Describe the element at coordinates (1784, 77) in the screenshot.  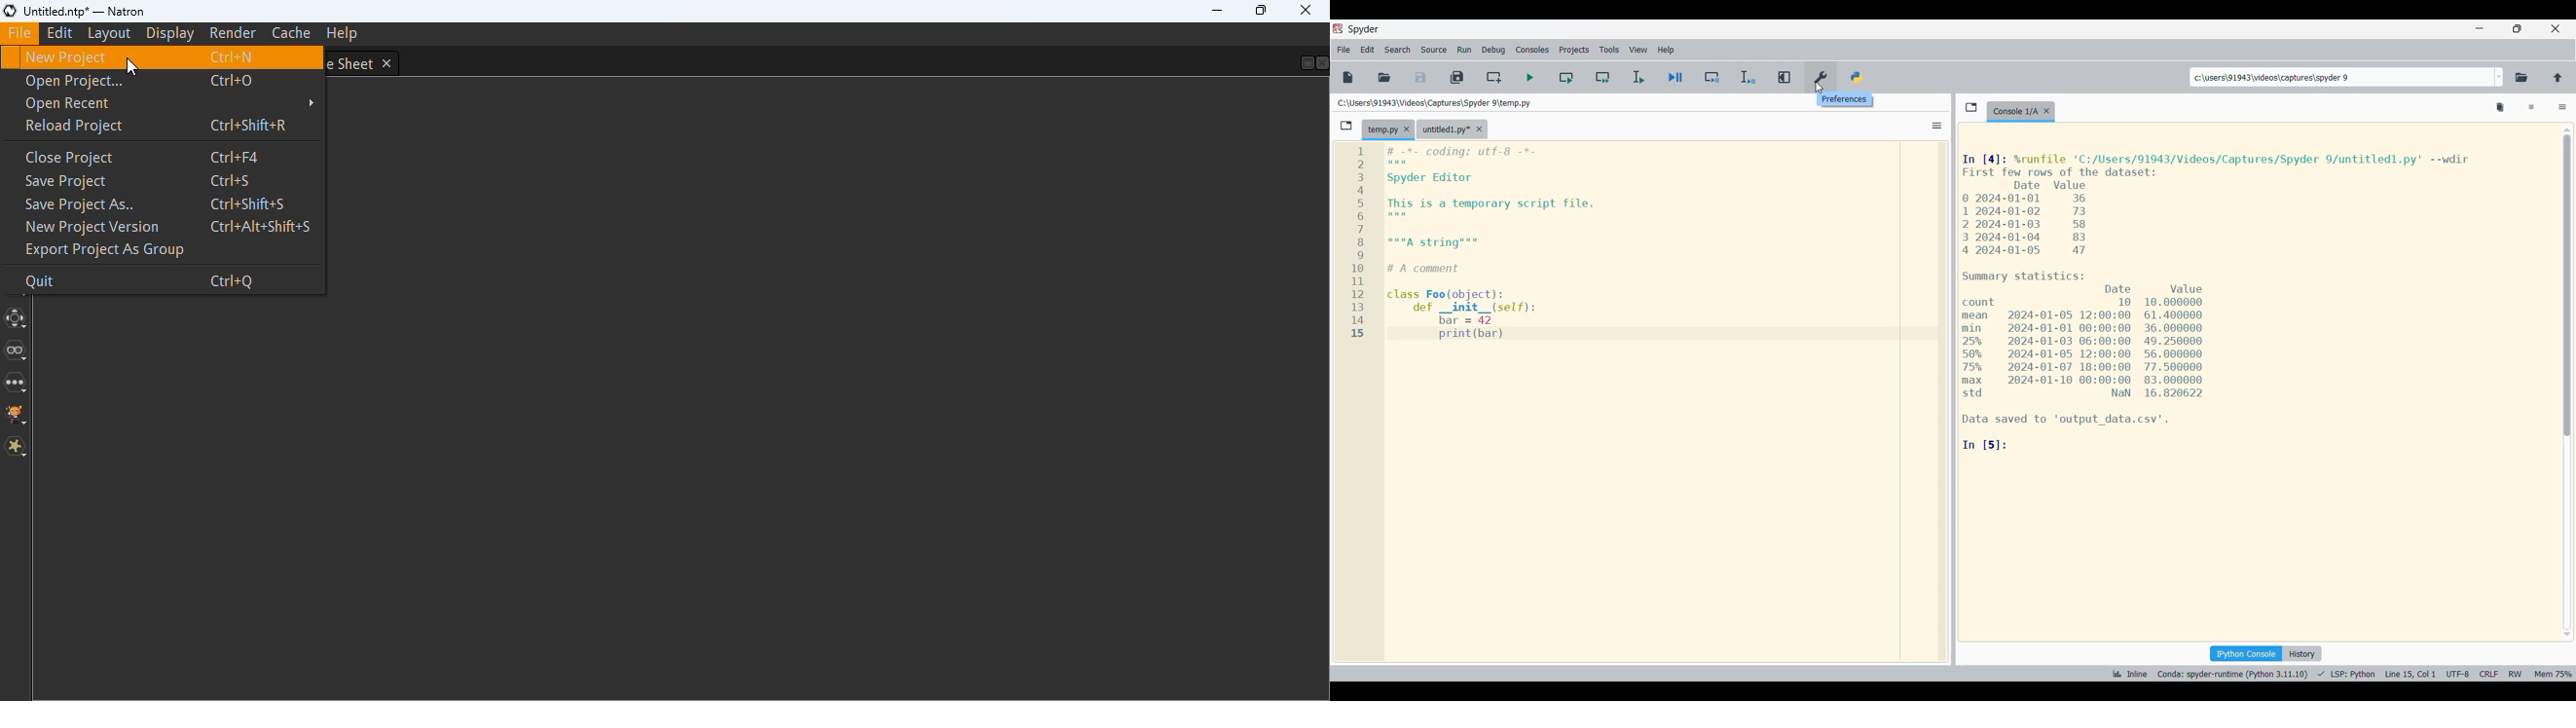
I see `Maximize current pane` at that location.